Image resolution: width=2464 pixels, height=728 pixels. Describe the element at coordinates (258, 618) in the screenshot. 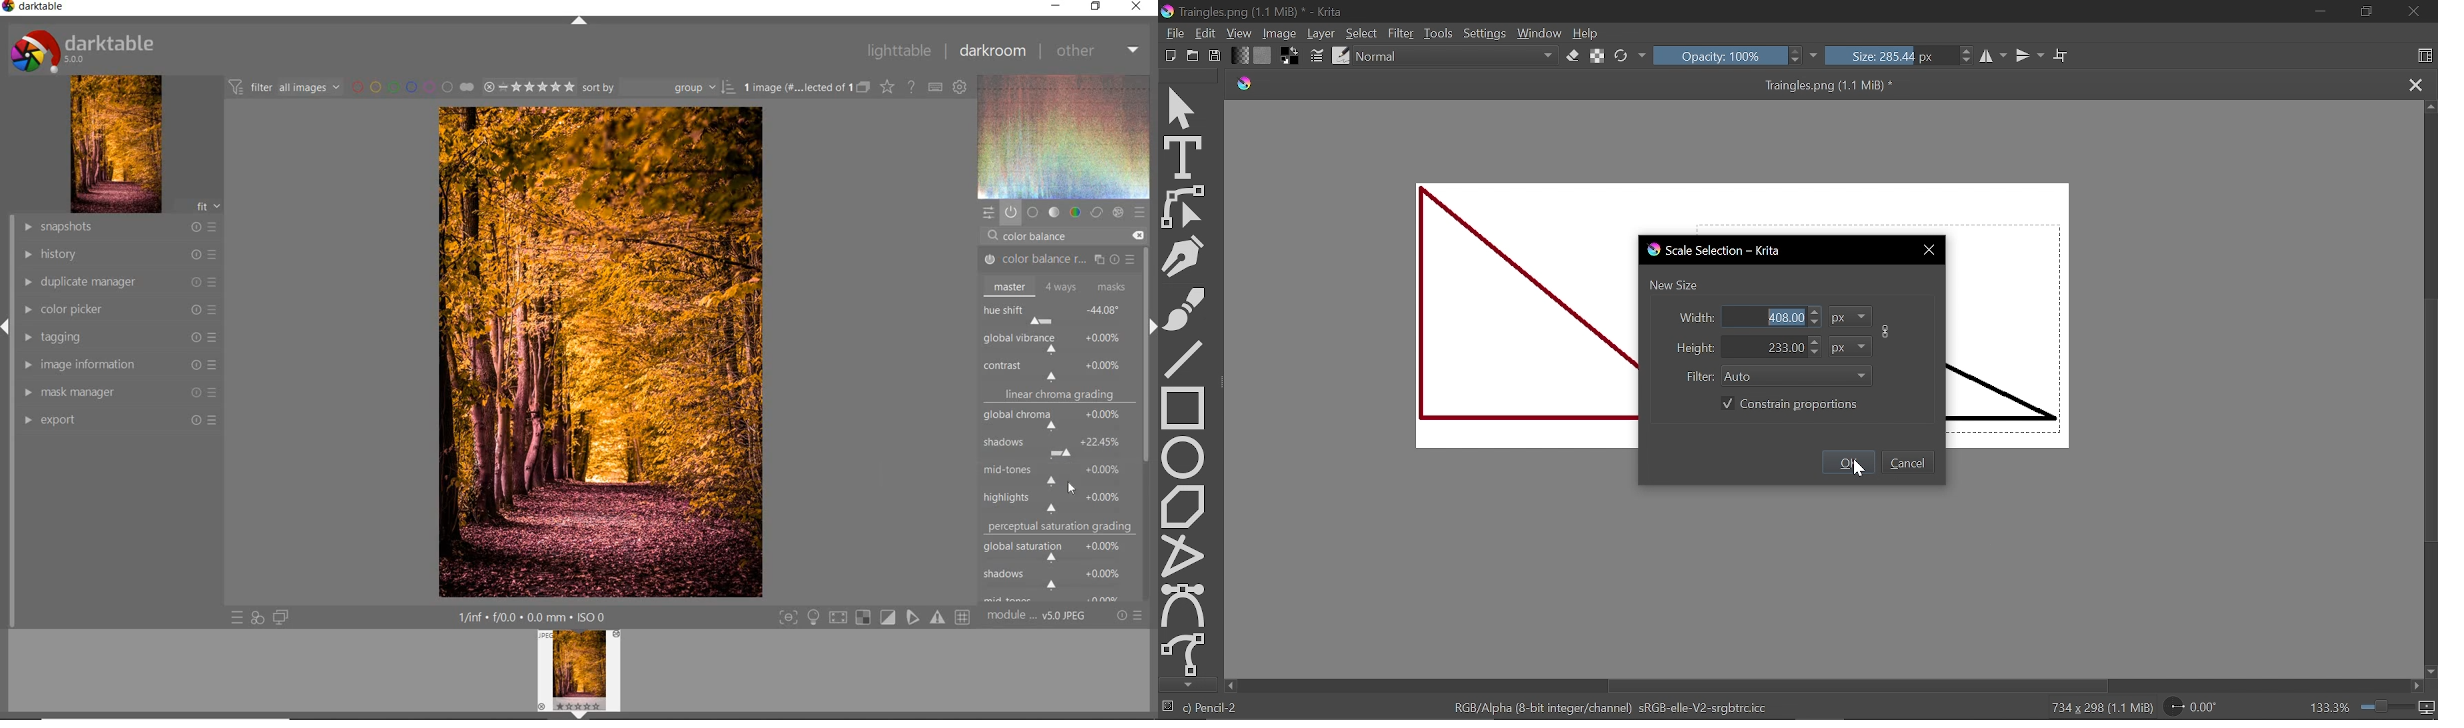

I see `quick access for applying any style` at that location.